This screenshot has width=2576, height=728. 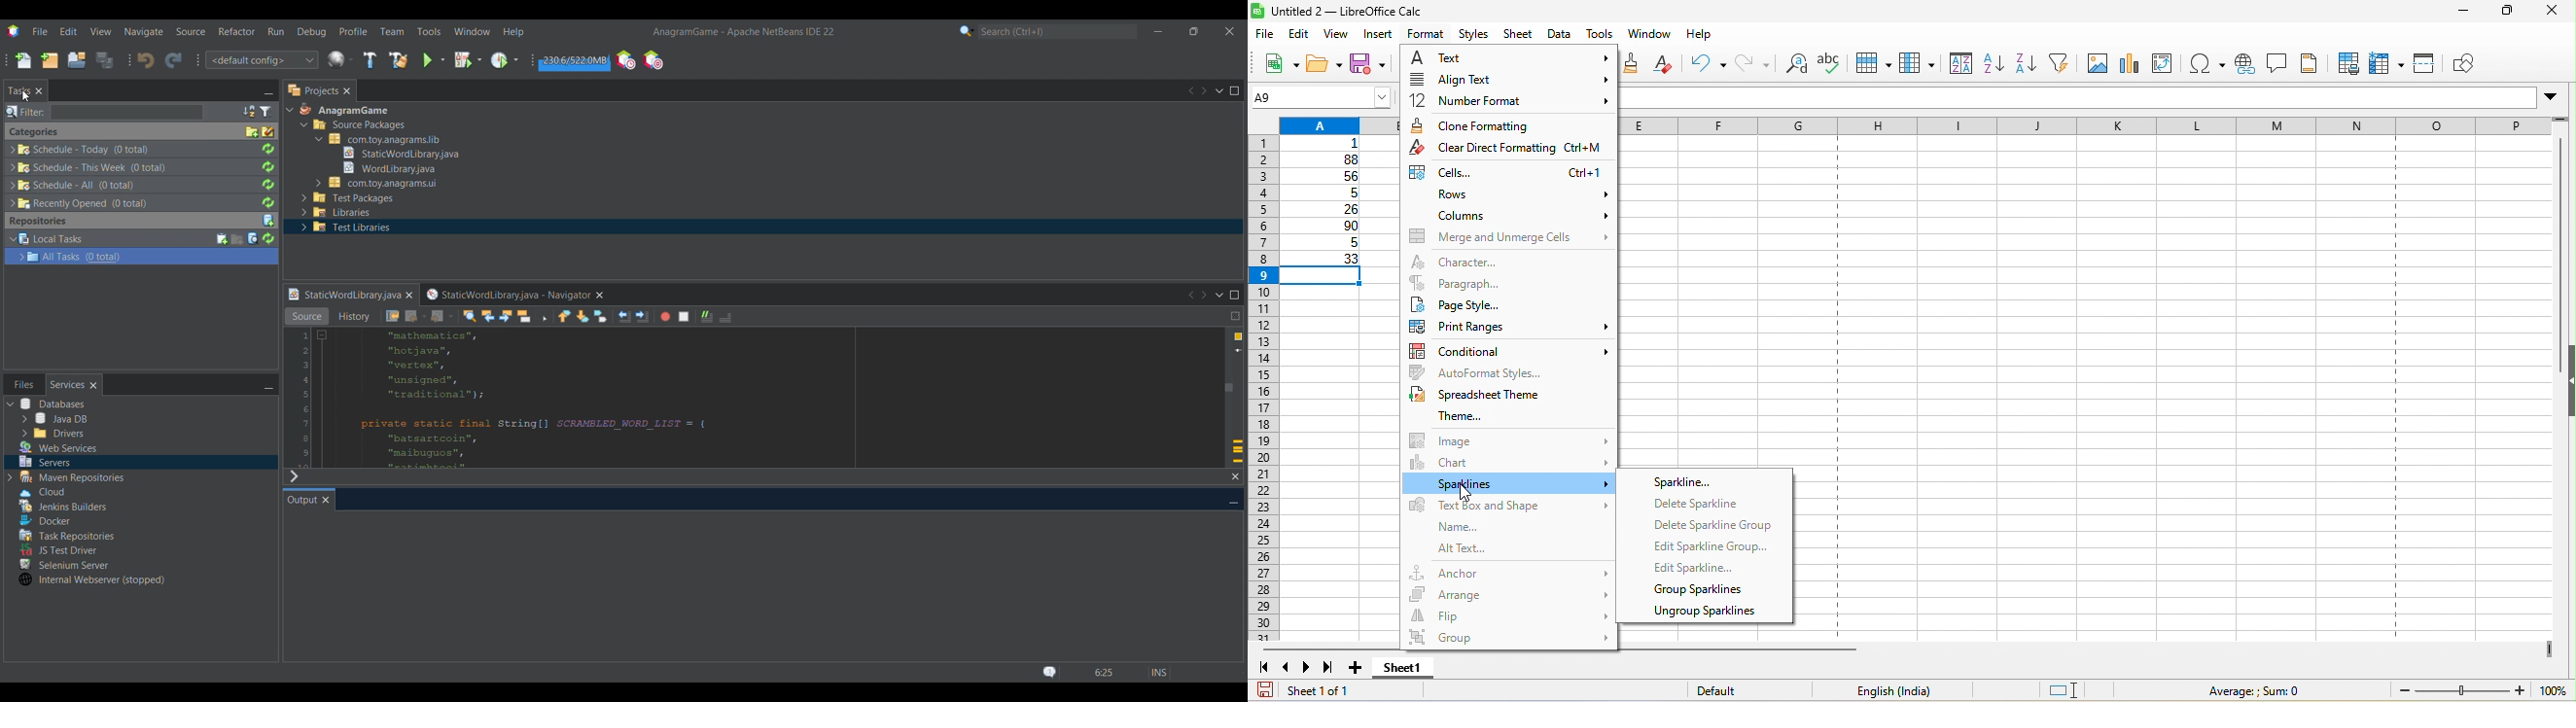 What do you see at coordinates (28, 98) in the screenshot?
I see `cursor` at bounding box center [28, 98].